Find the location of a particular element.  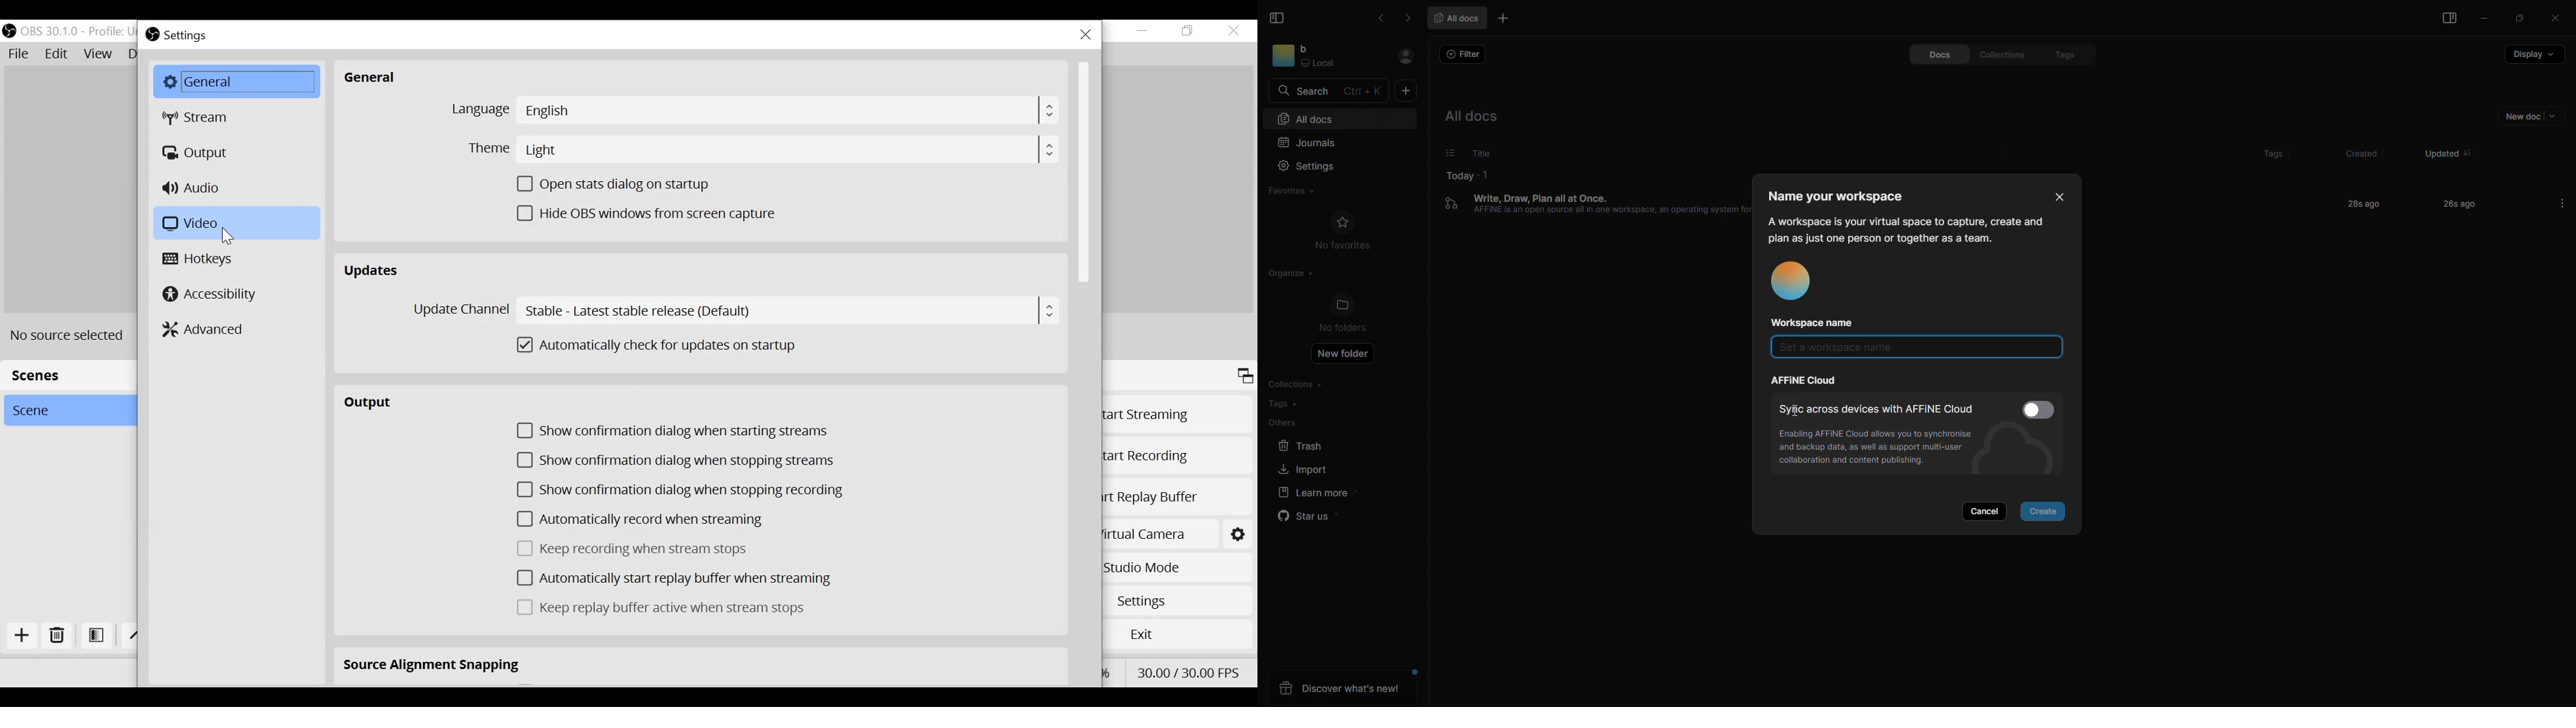

new folder is located at coordinates (1346, 356).